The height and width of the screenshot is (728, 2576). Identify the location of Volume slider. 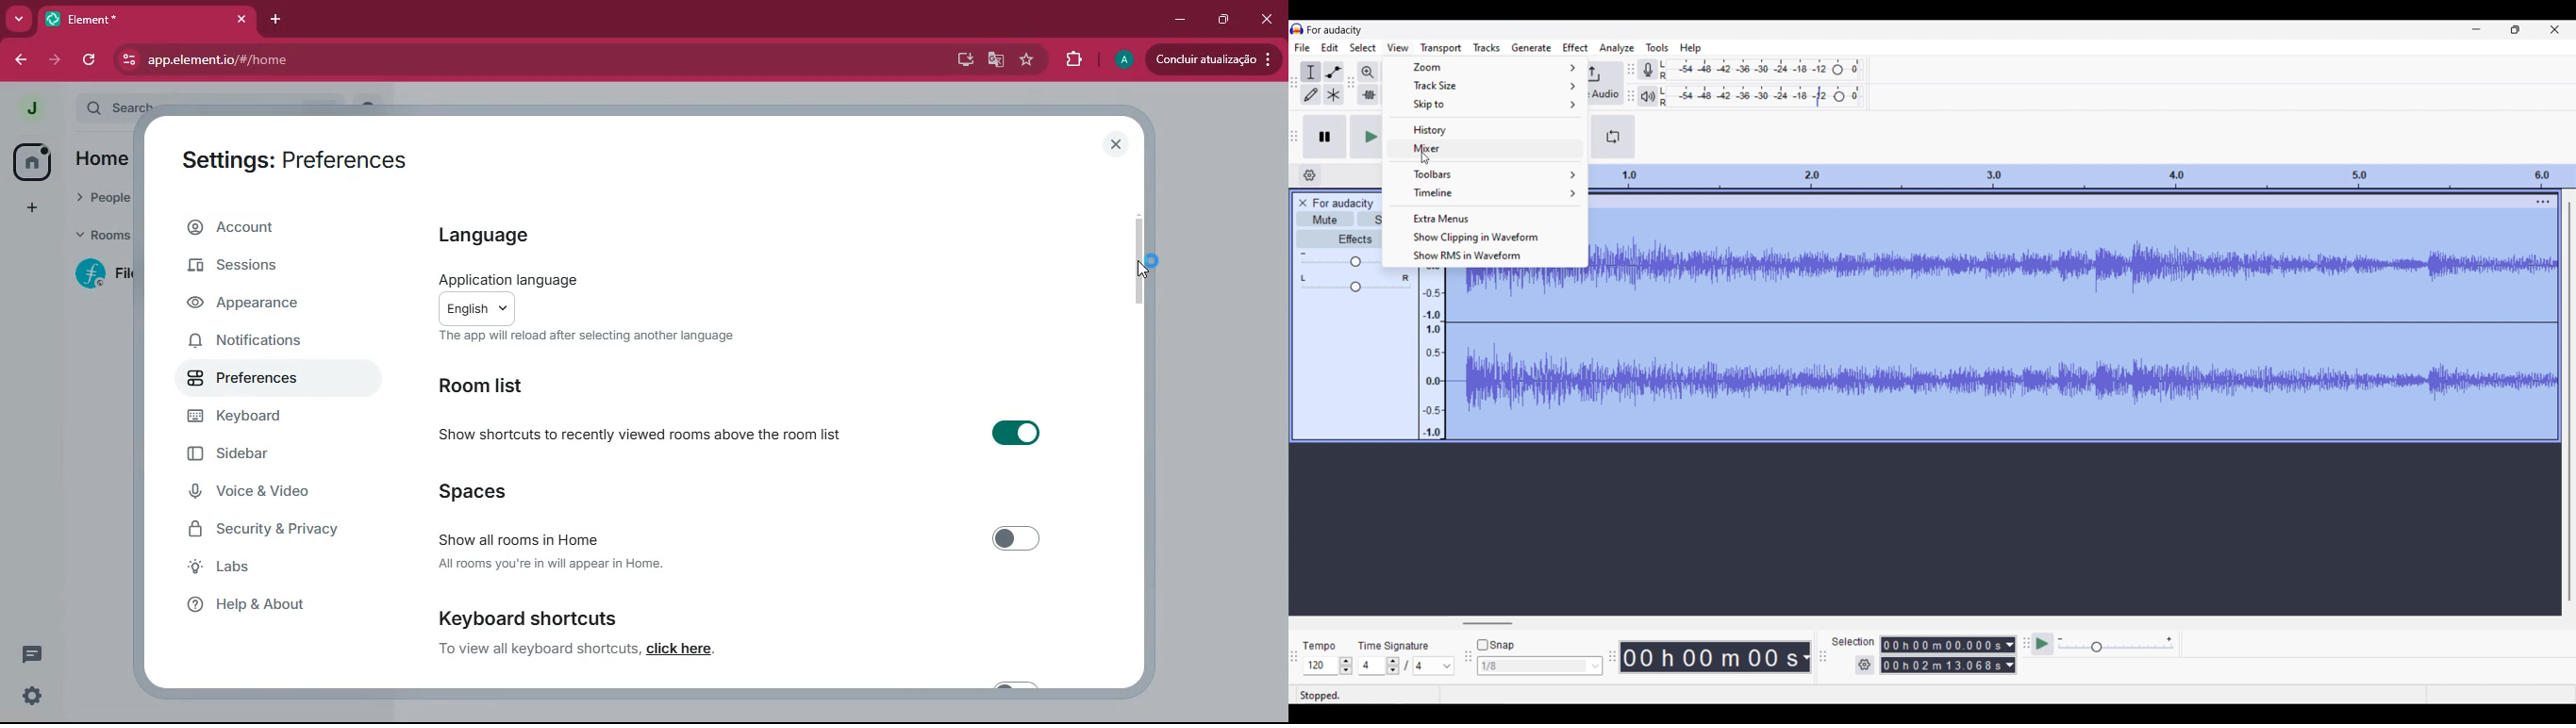
(1339, 259).